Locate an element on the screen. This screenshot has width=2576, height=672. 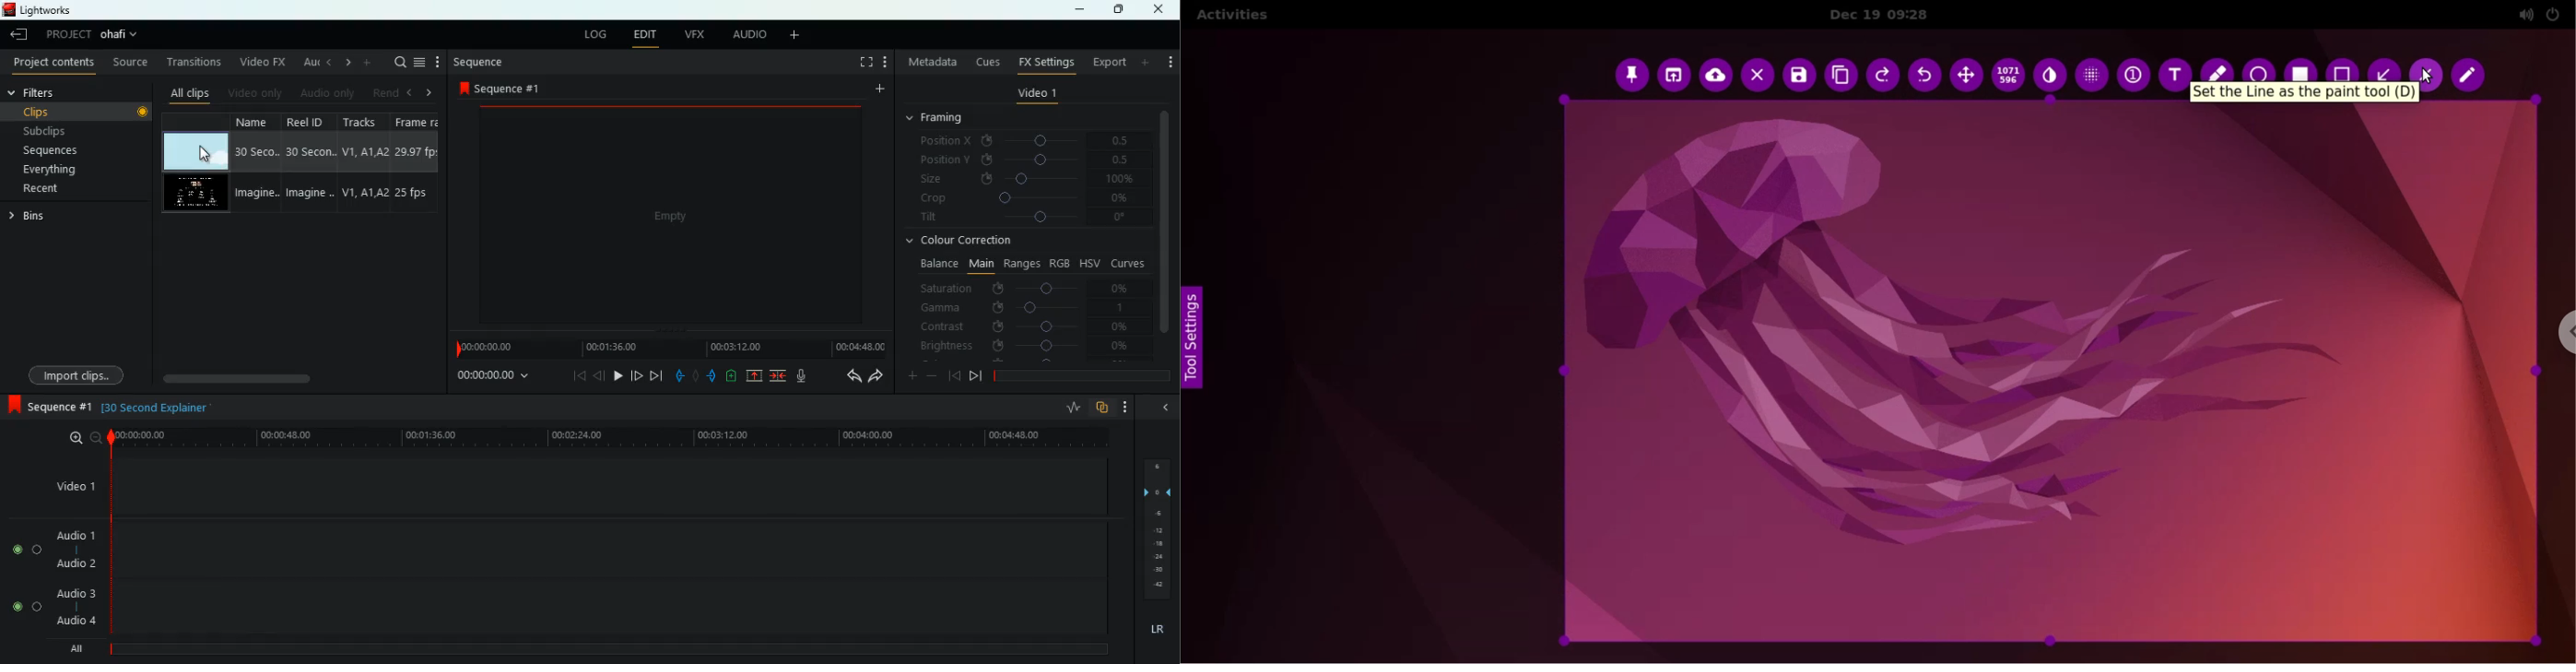
more is located at coordinates (440, 62).